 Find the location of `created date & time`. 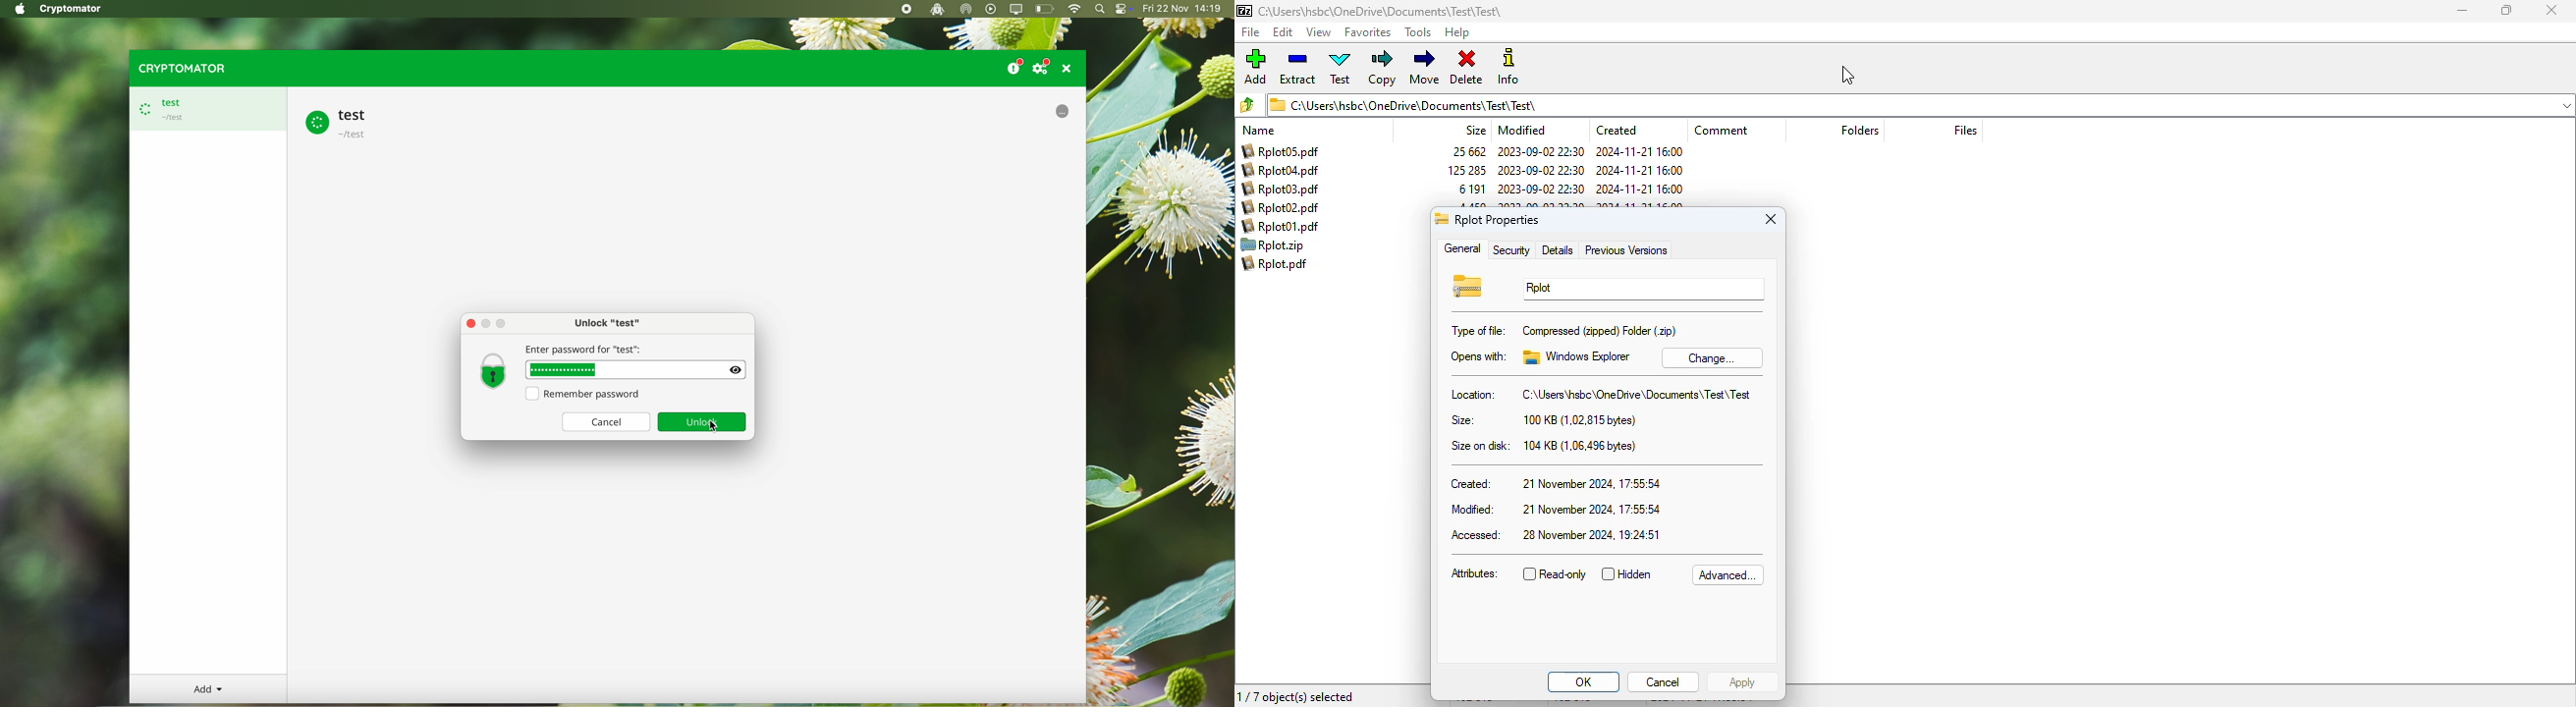

created date & time is located at coordinates (1639, 171).